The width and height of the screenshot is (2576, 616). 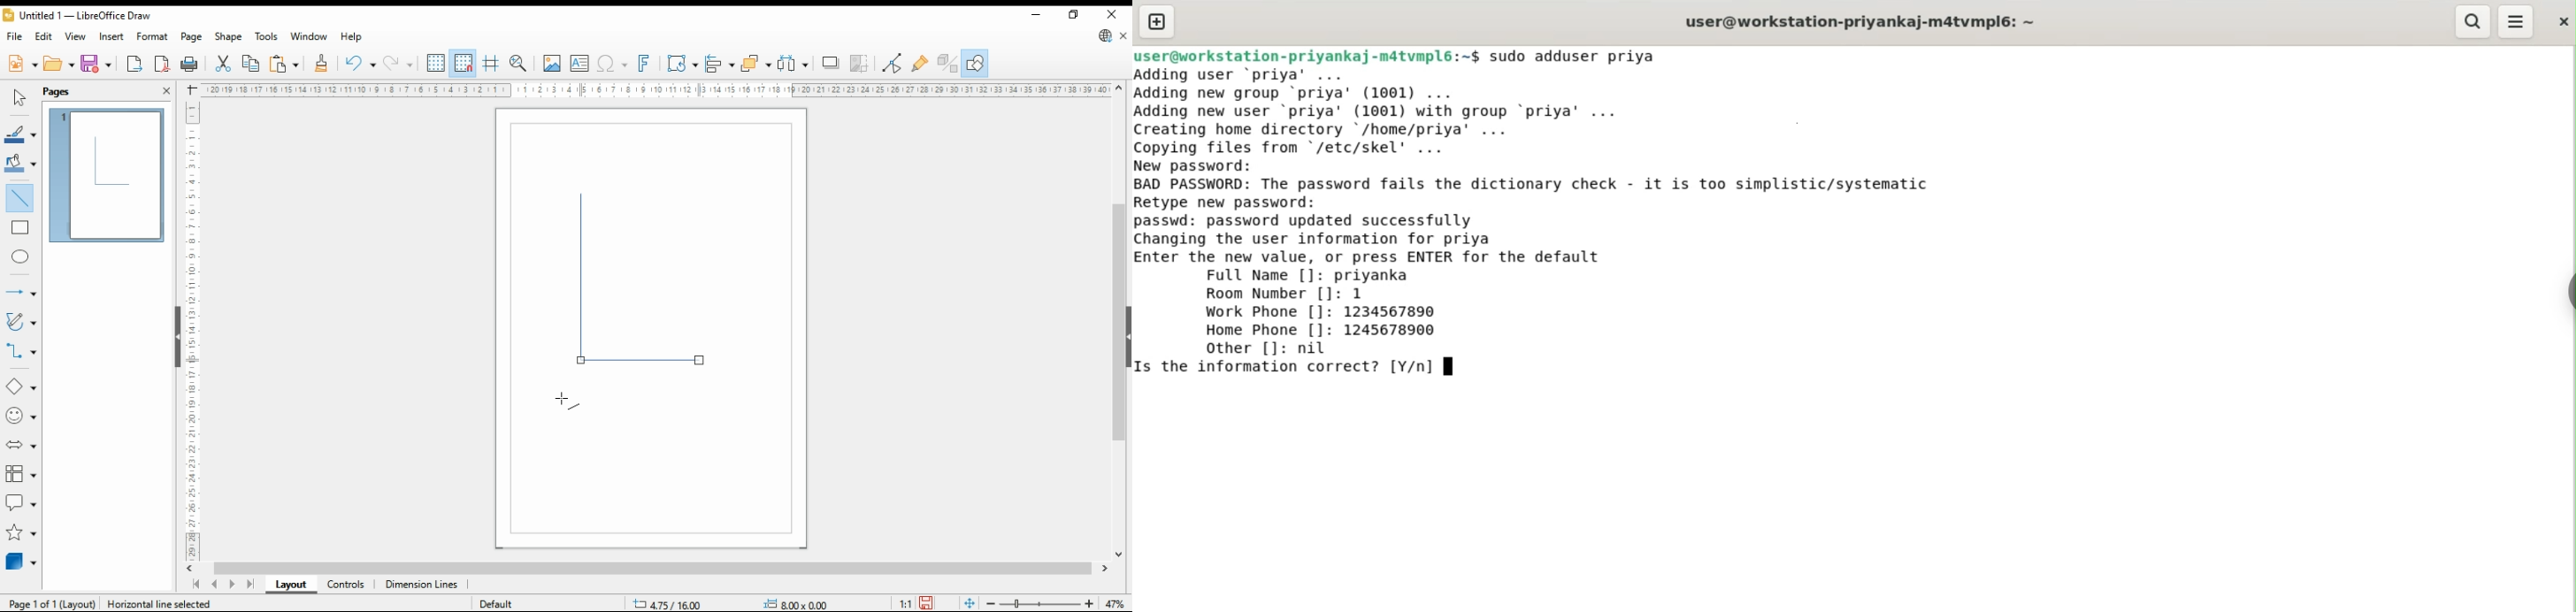 I want to click on insert image, so click(x=551, y=63).